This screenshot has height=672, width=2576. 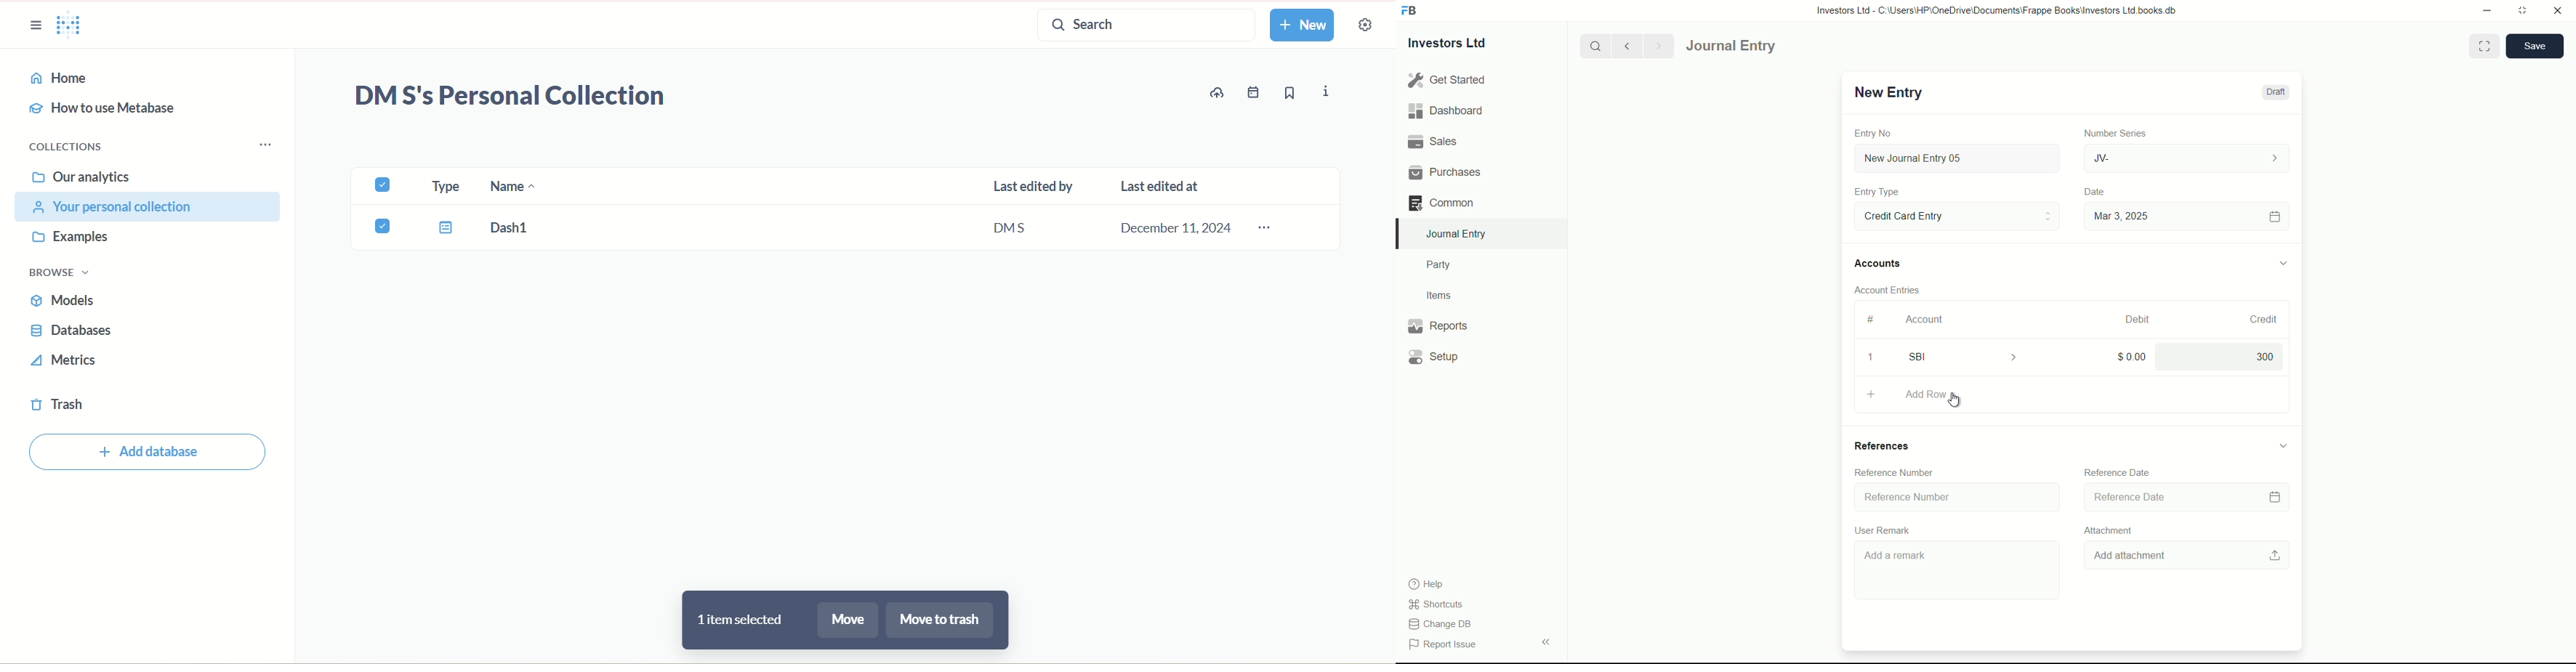 I want to click on New Entry, so click(x=1886, y=92).